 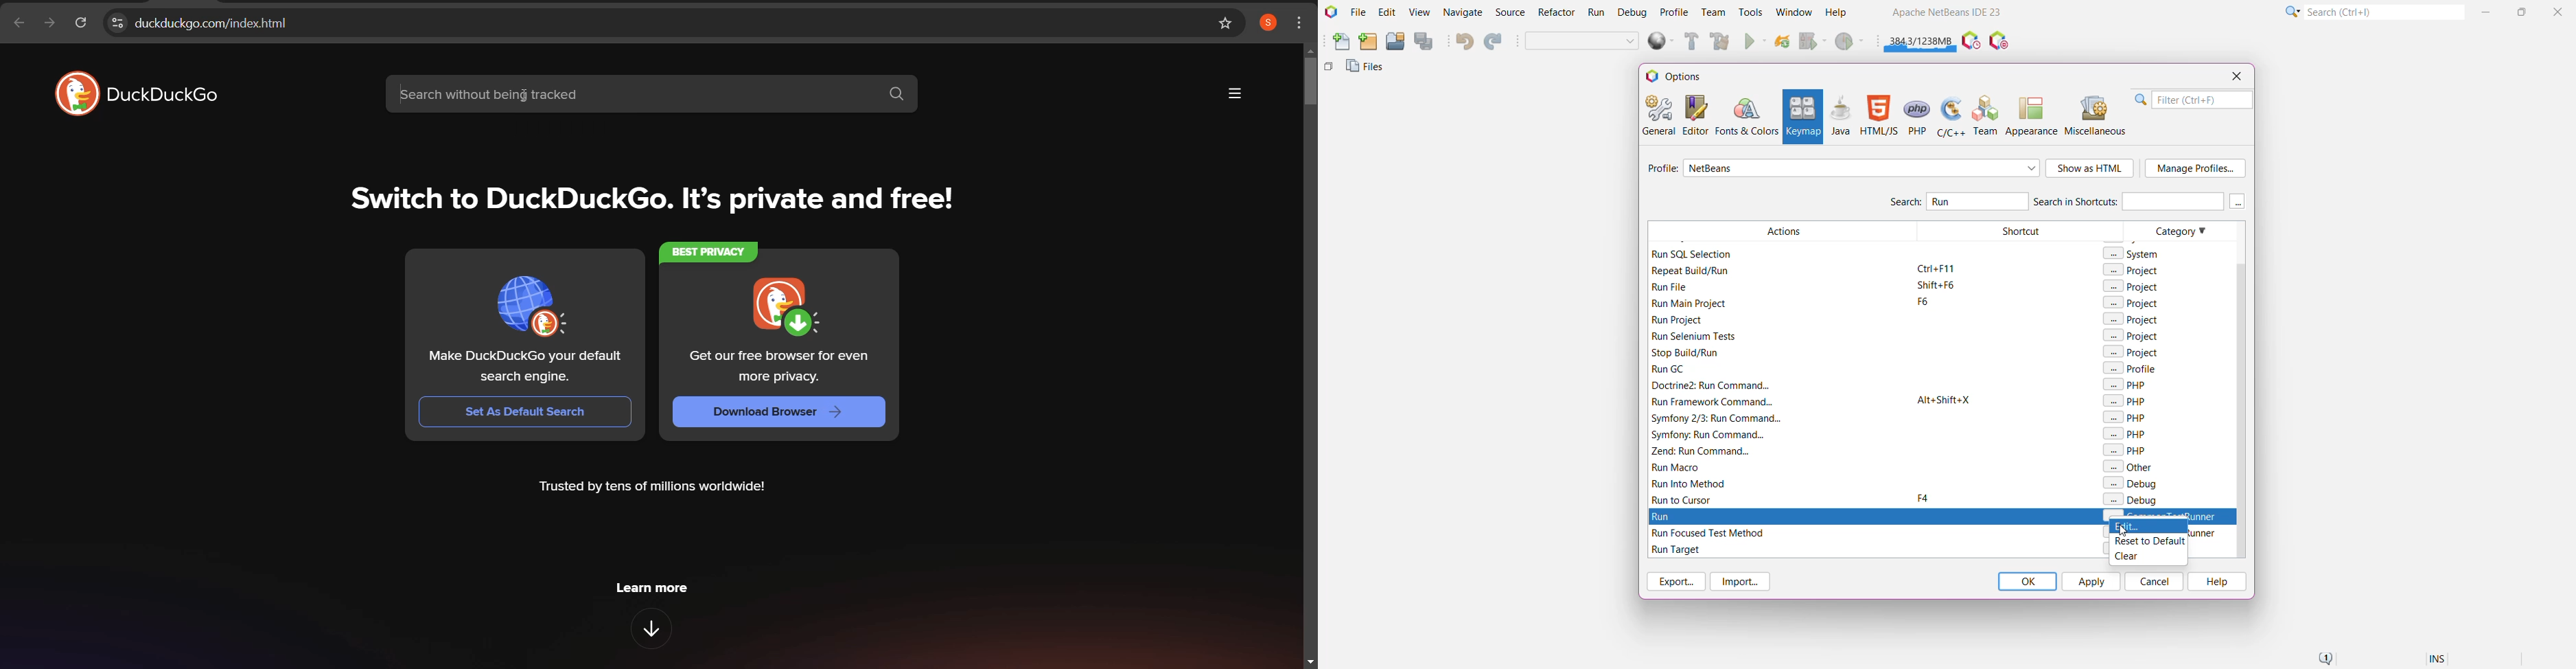 I want to click on OK, so click(x=2027, y=581).